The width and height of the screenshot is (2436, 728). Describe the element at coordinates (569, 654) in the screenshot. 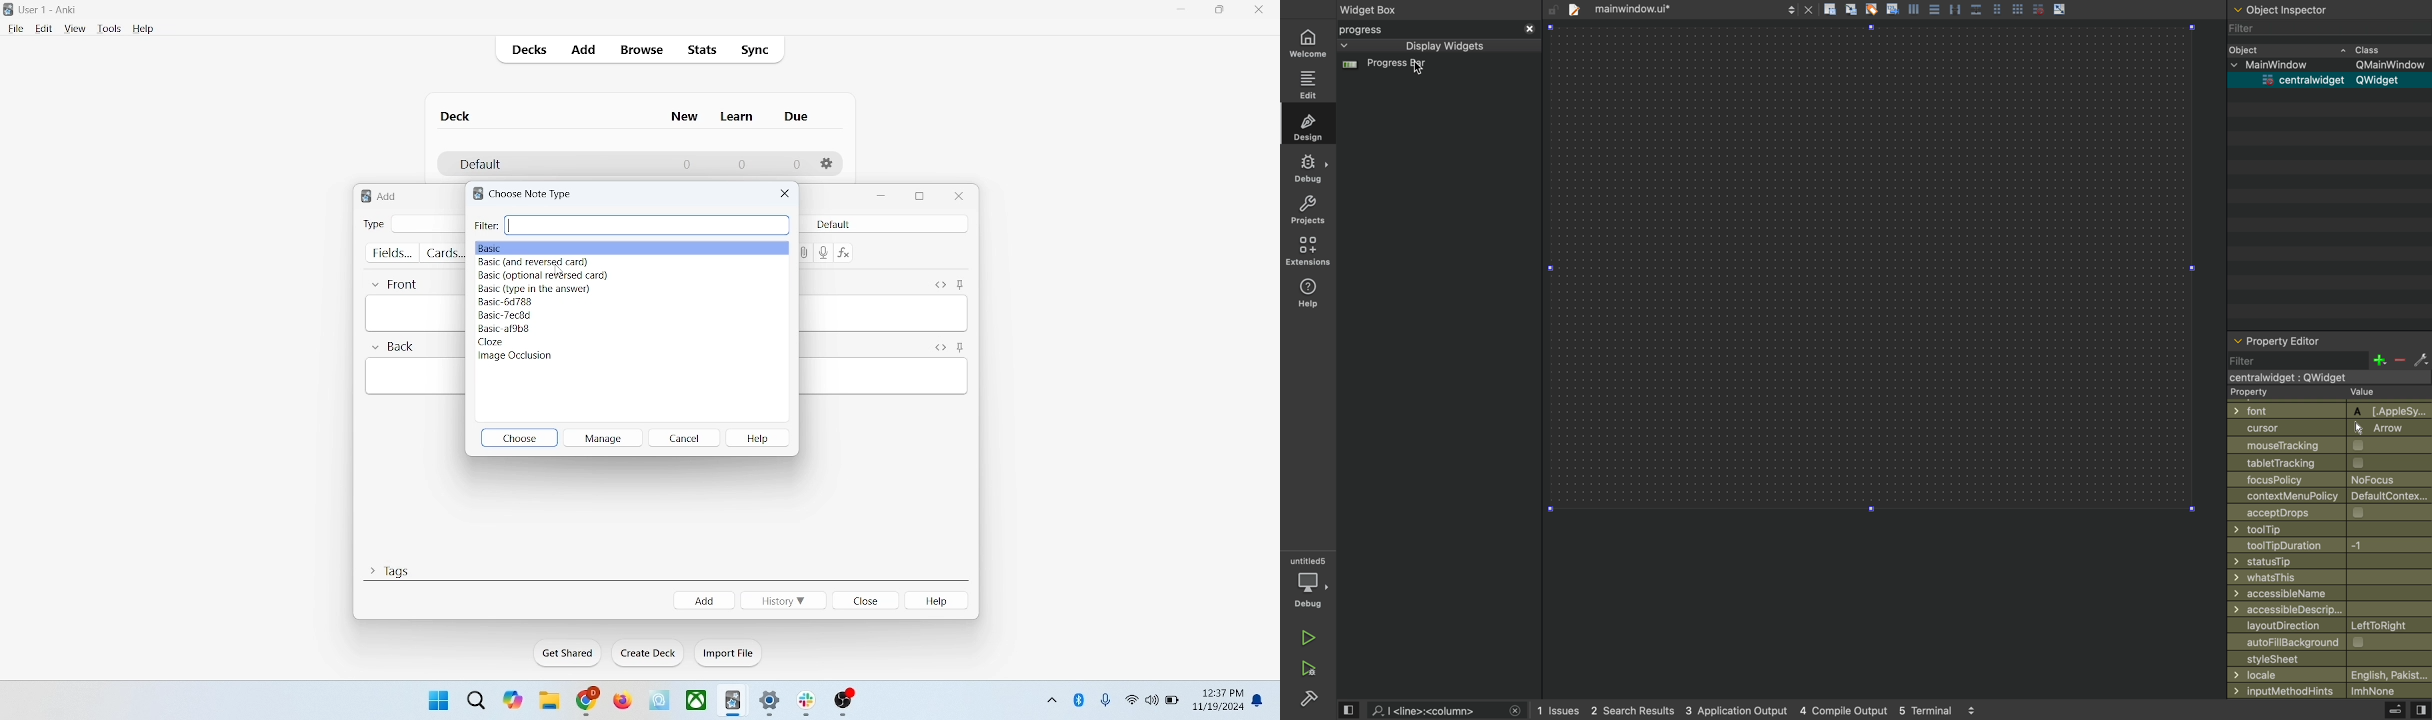

I see `get shared` at that location.